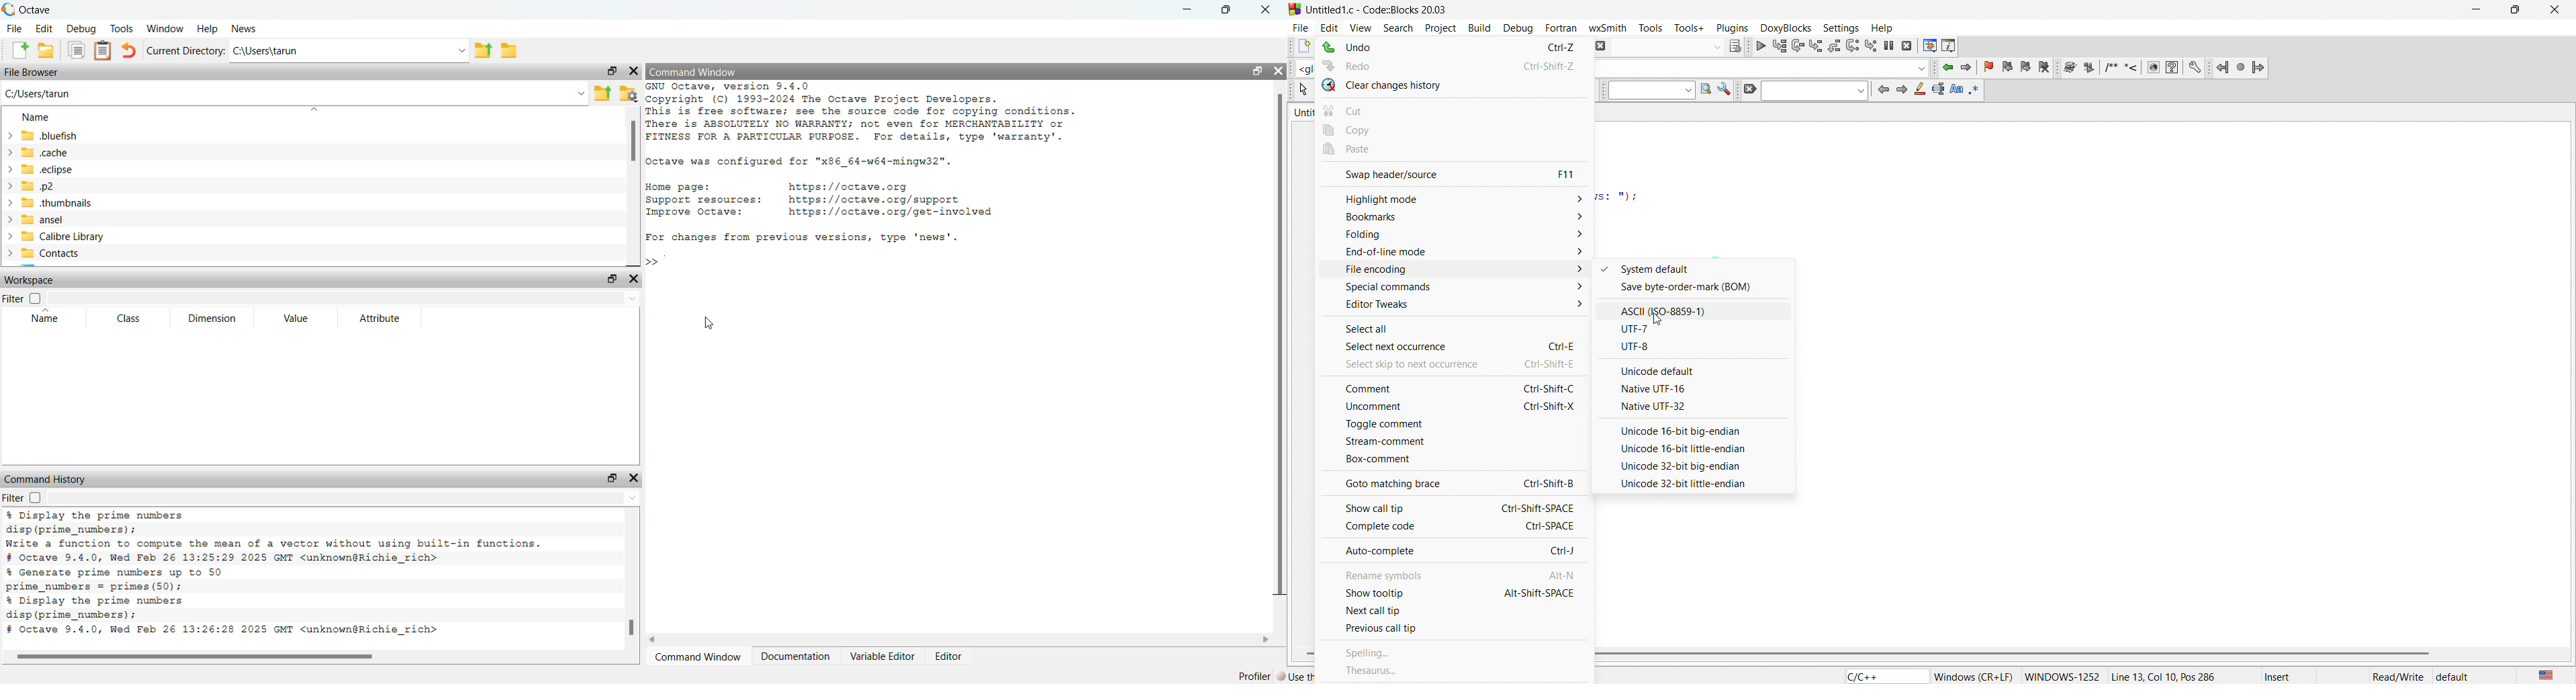  Describe the element at coordinates (1330, 26) in the screenshot. I see `edit` at that location.